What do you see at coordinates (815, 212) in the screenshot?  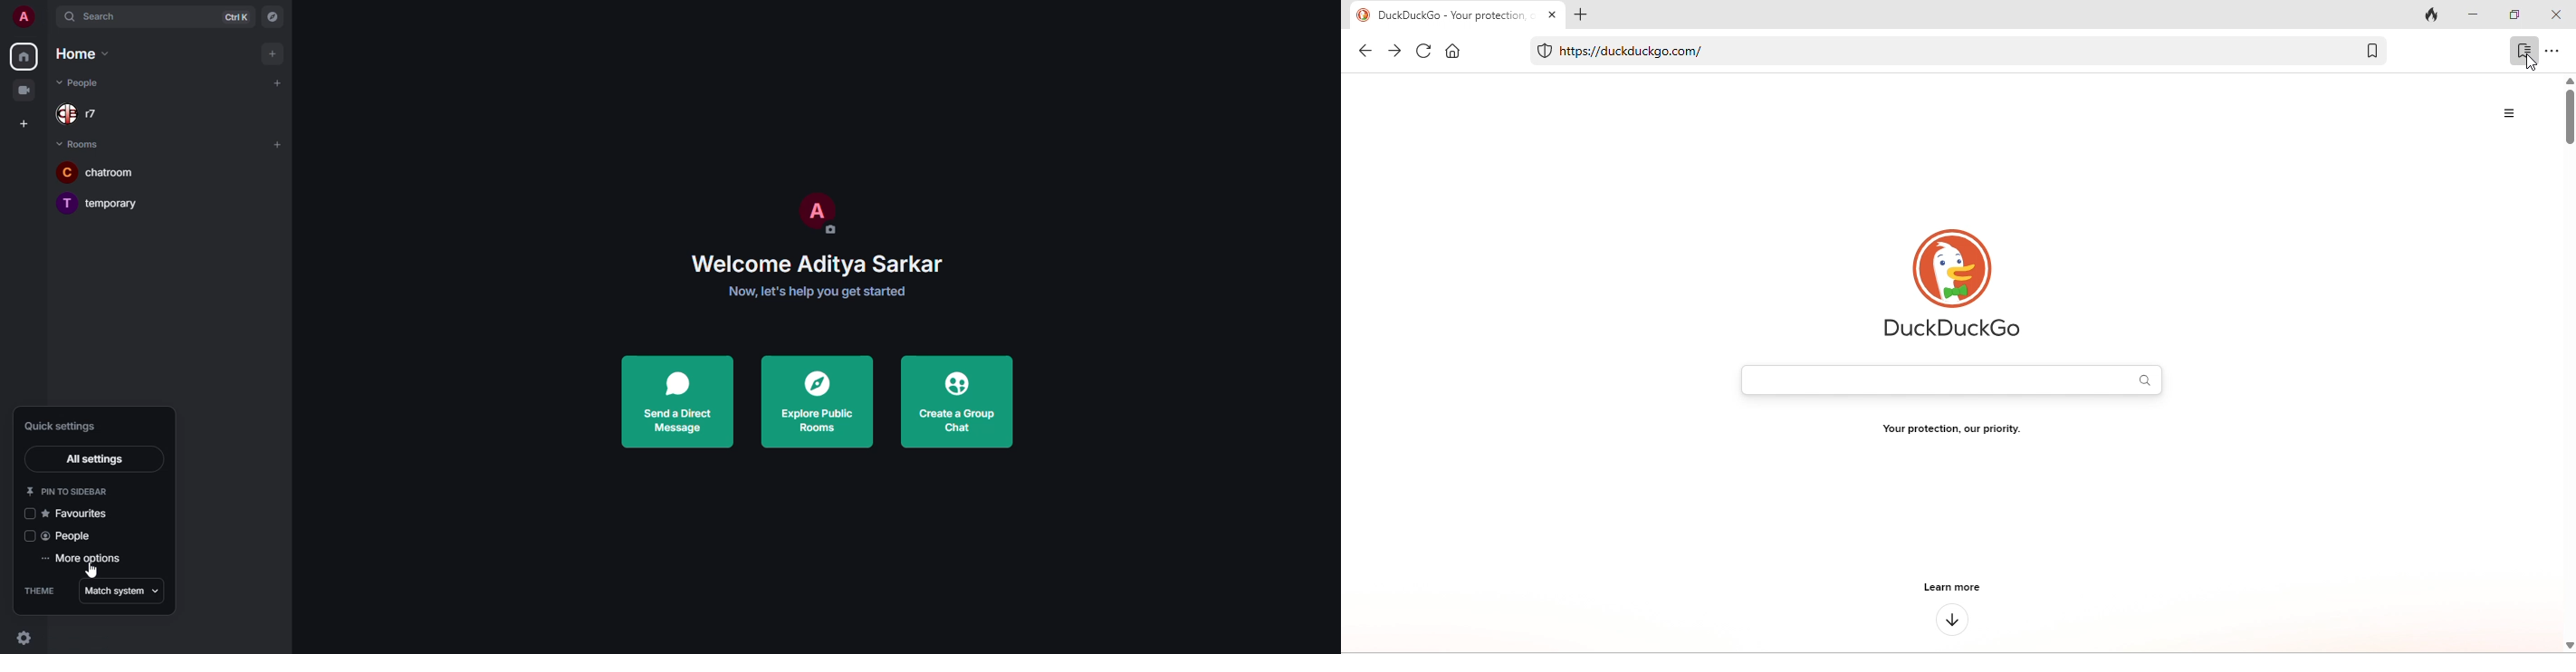 I see `profile pic` at bounding box center [815, 212].